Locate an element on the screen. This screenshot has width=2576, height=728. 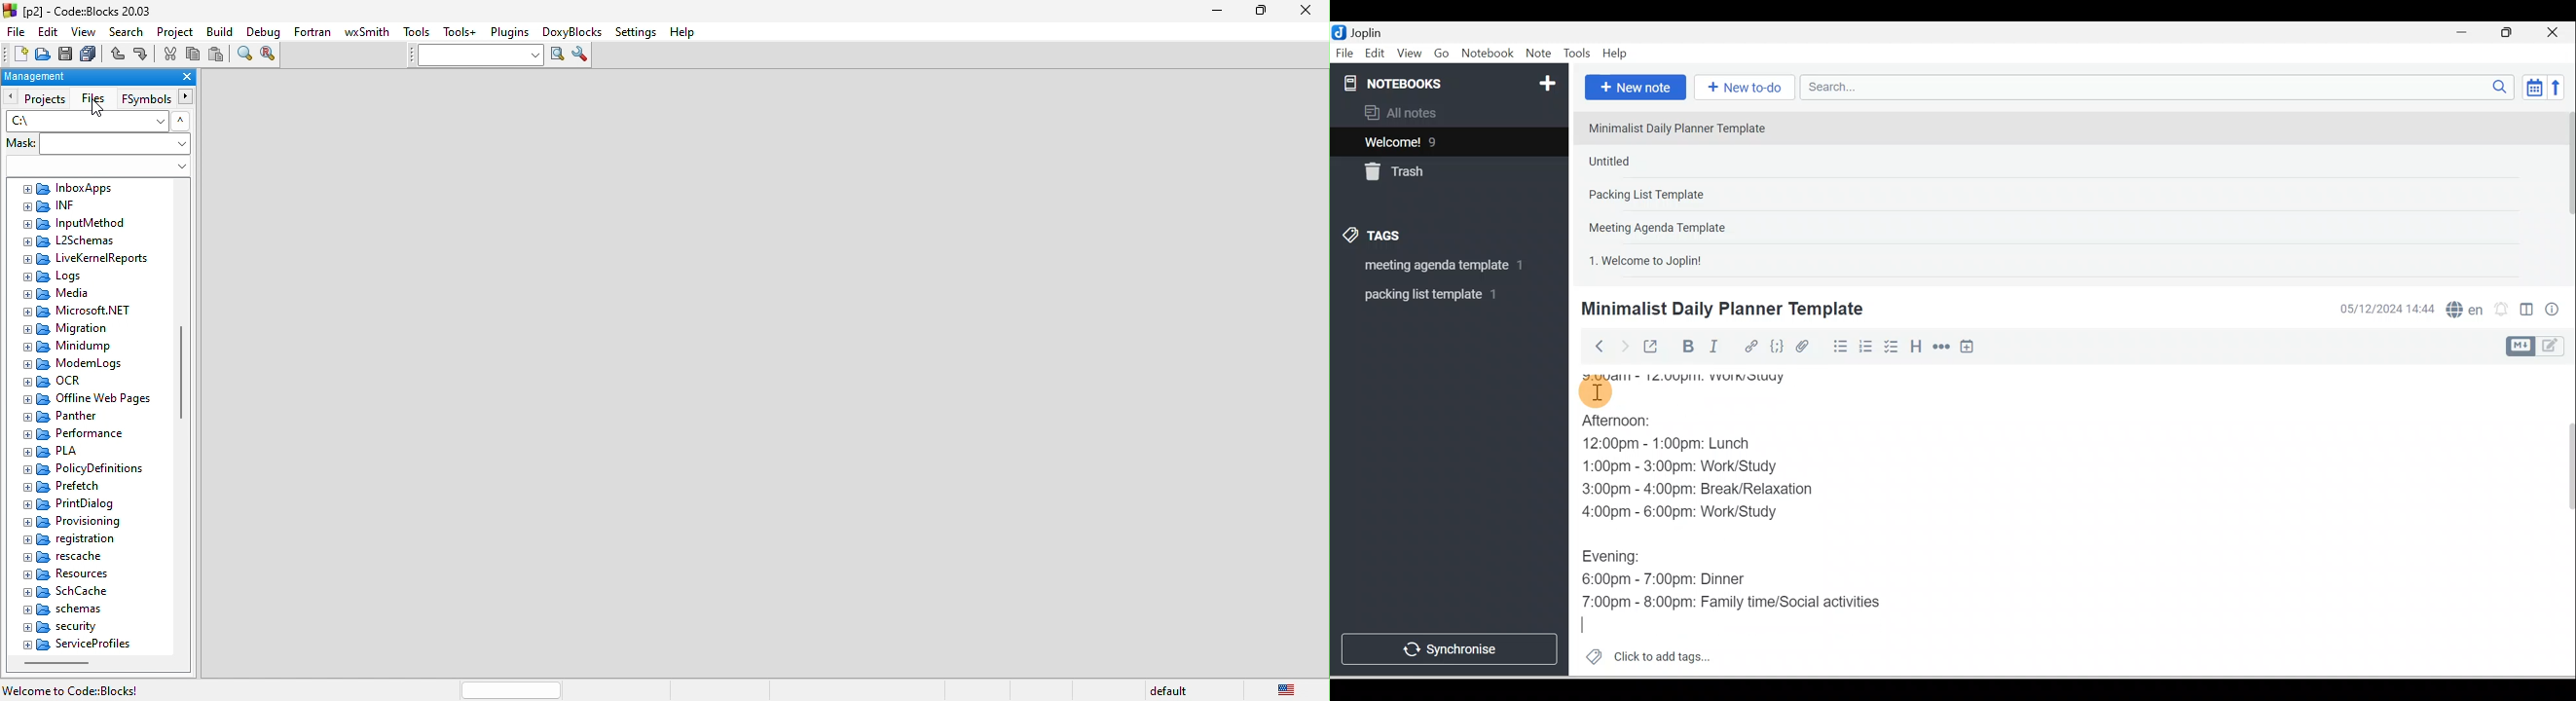
maximize is located at coordinates (1262, 13).